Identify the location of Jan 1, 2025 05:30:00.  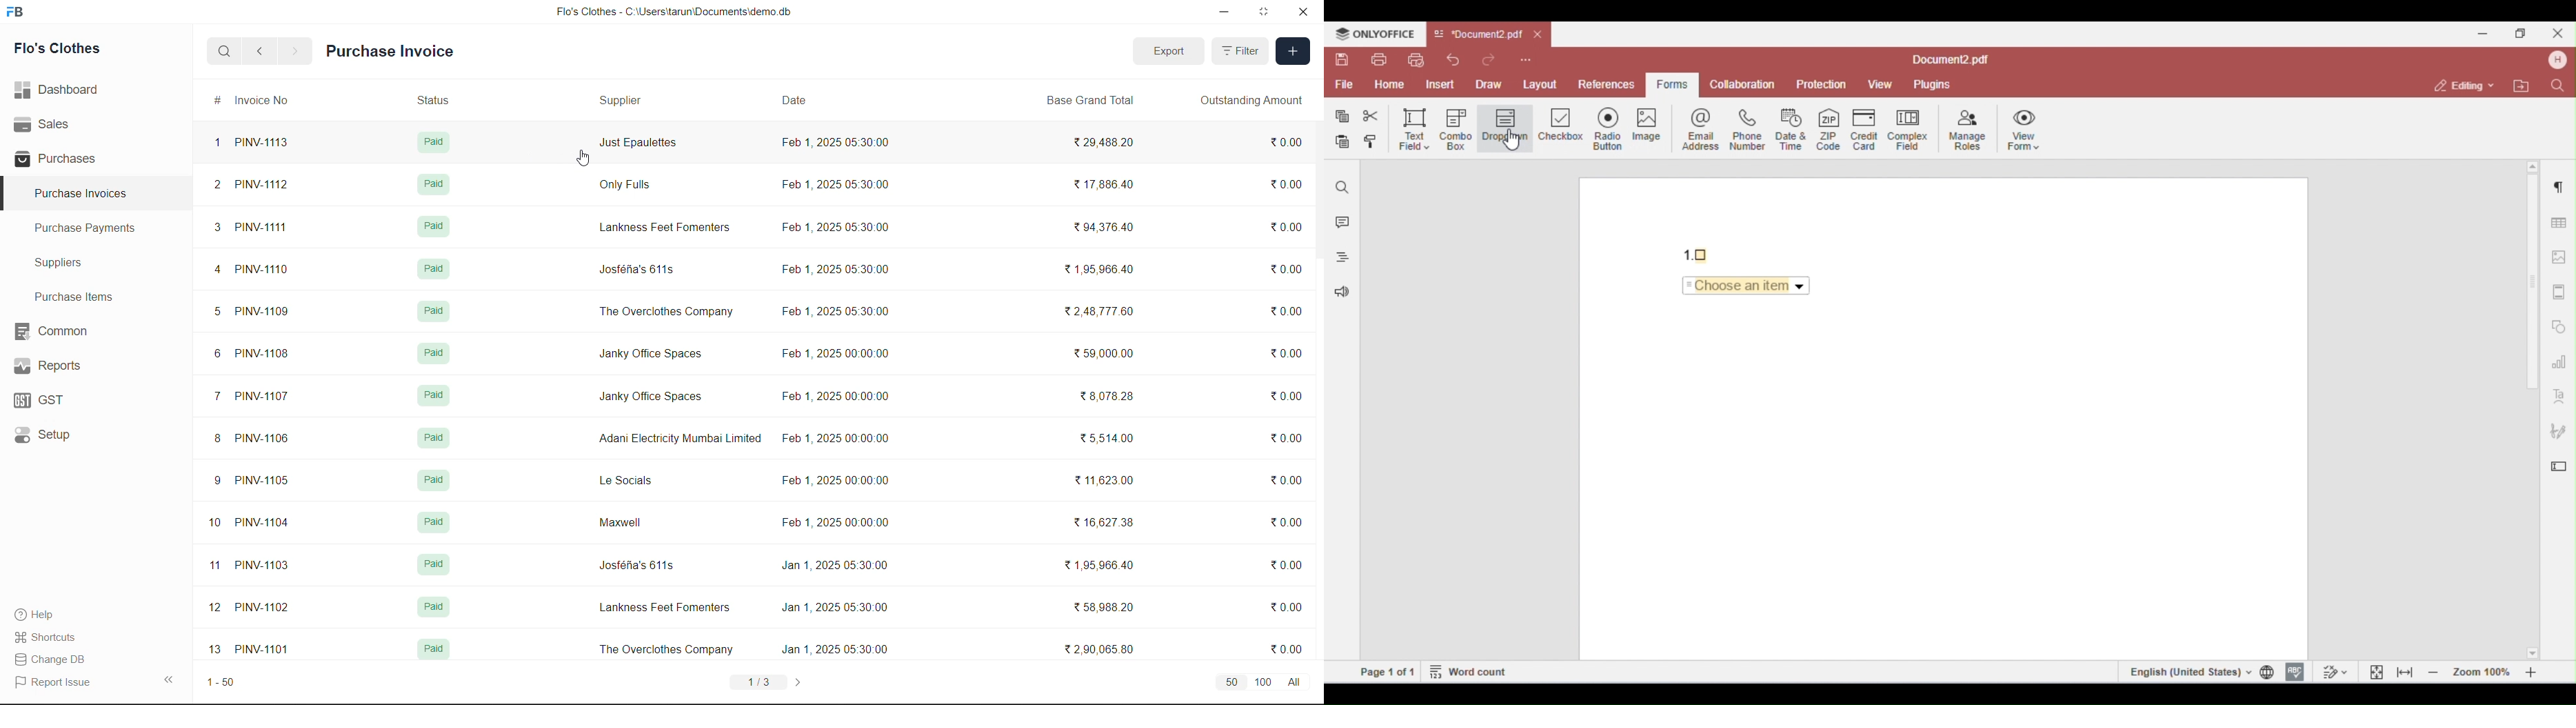
(835, 607).